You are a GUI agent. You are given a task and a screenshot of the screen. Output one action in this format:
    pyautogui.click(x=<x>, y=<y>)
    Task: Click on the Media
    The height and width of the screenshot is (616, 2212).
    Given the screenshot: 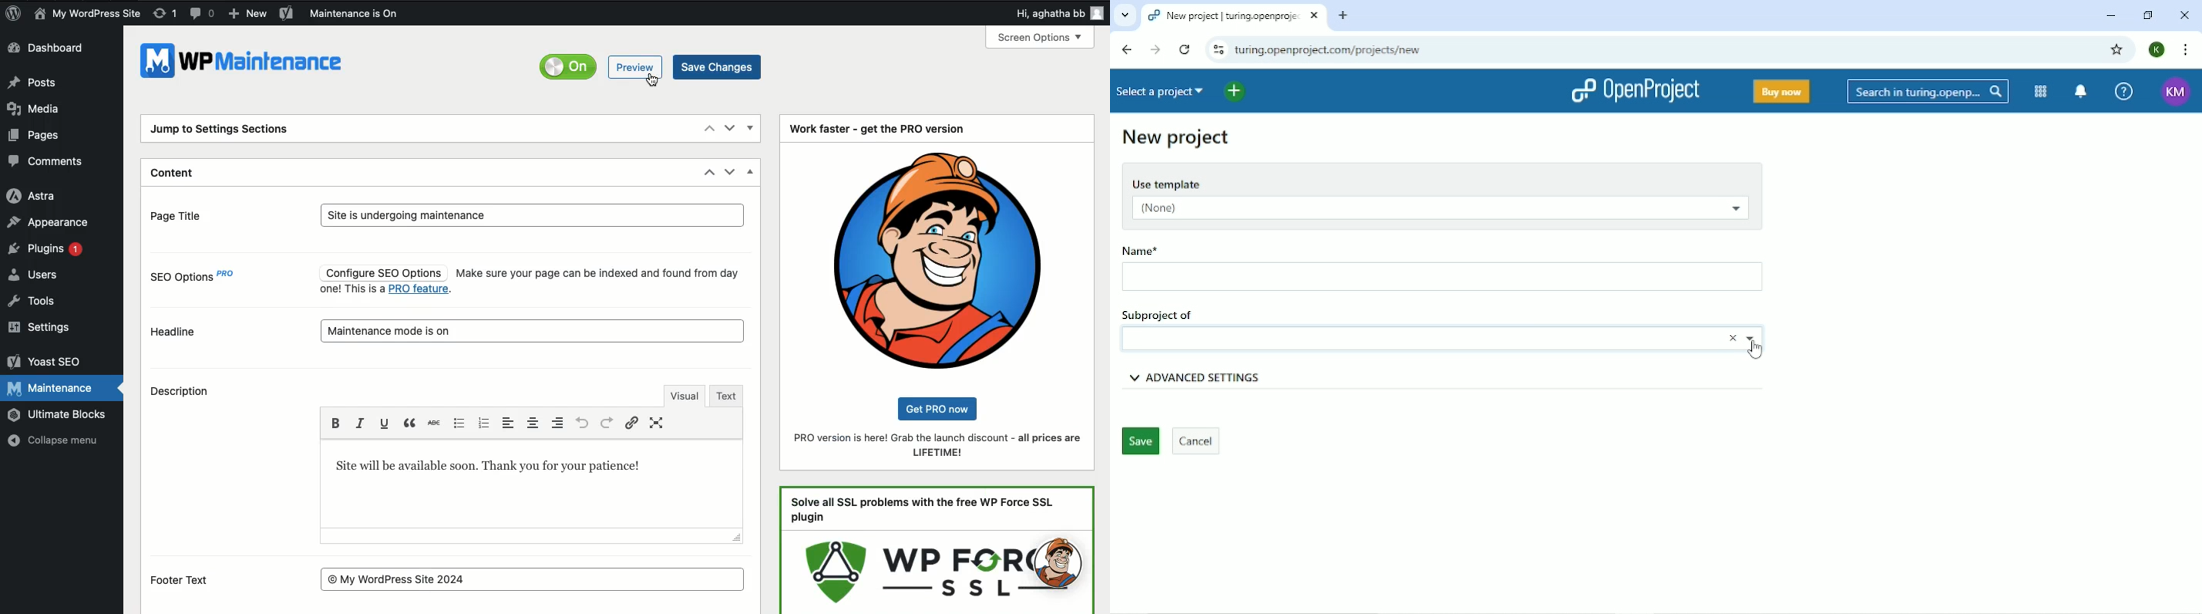 What is the action you would take?
    pyautogui.click(x=33, y=108)
    